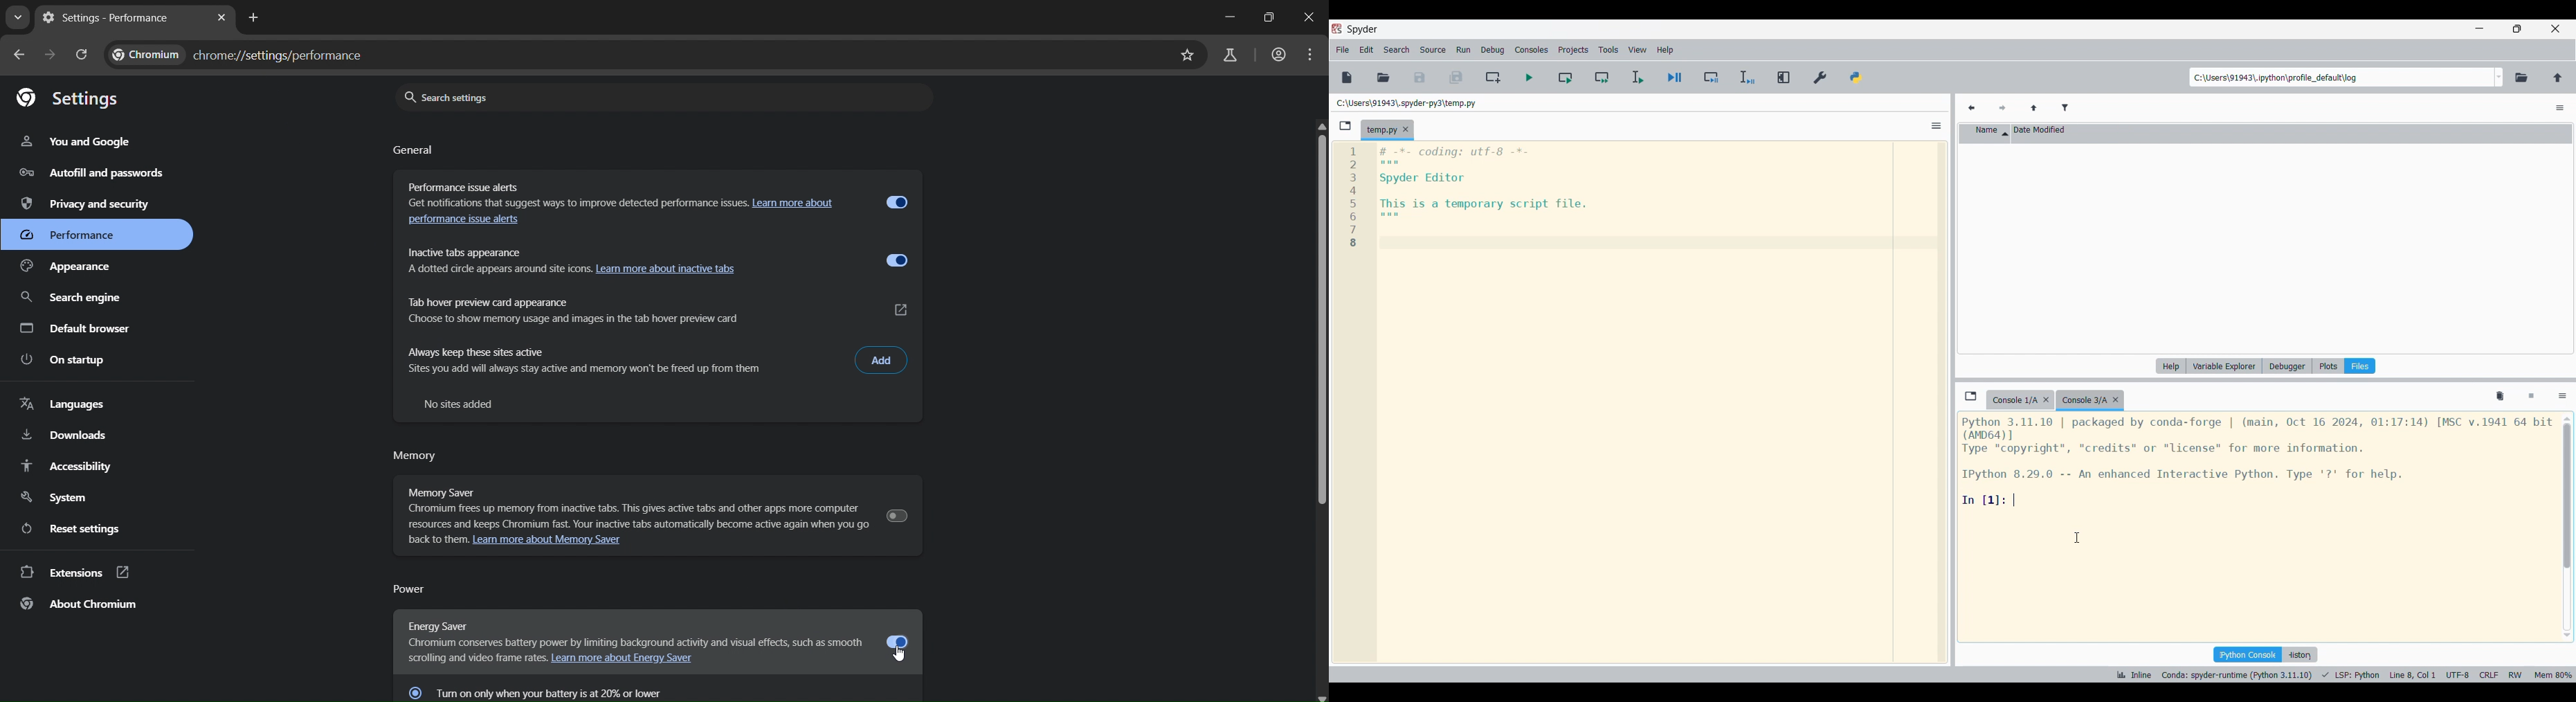  I want to click on No details under respective columns, so click(2259, 248).